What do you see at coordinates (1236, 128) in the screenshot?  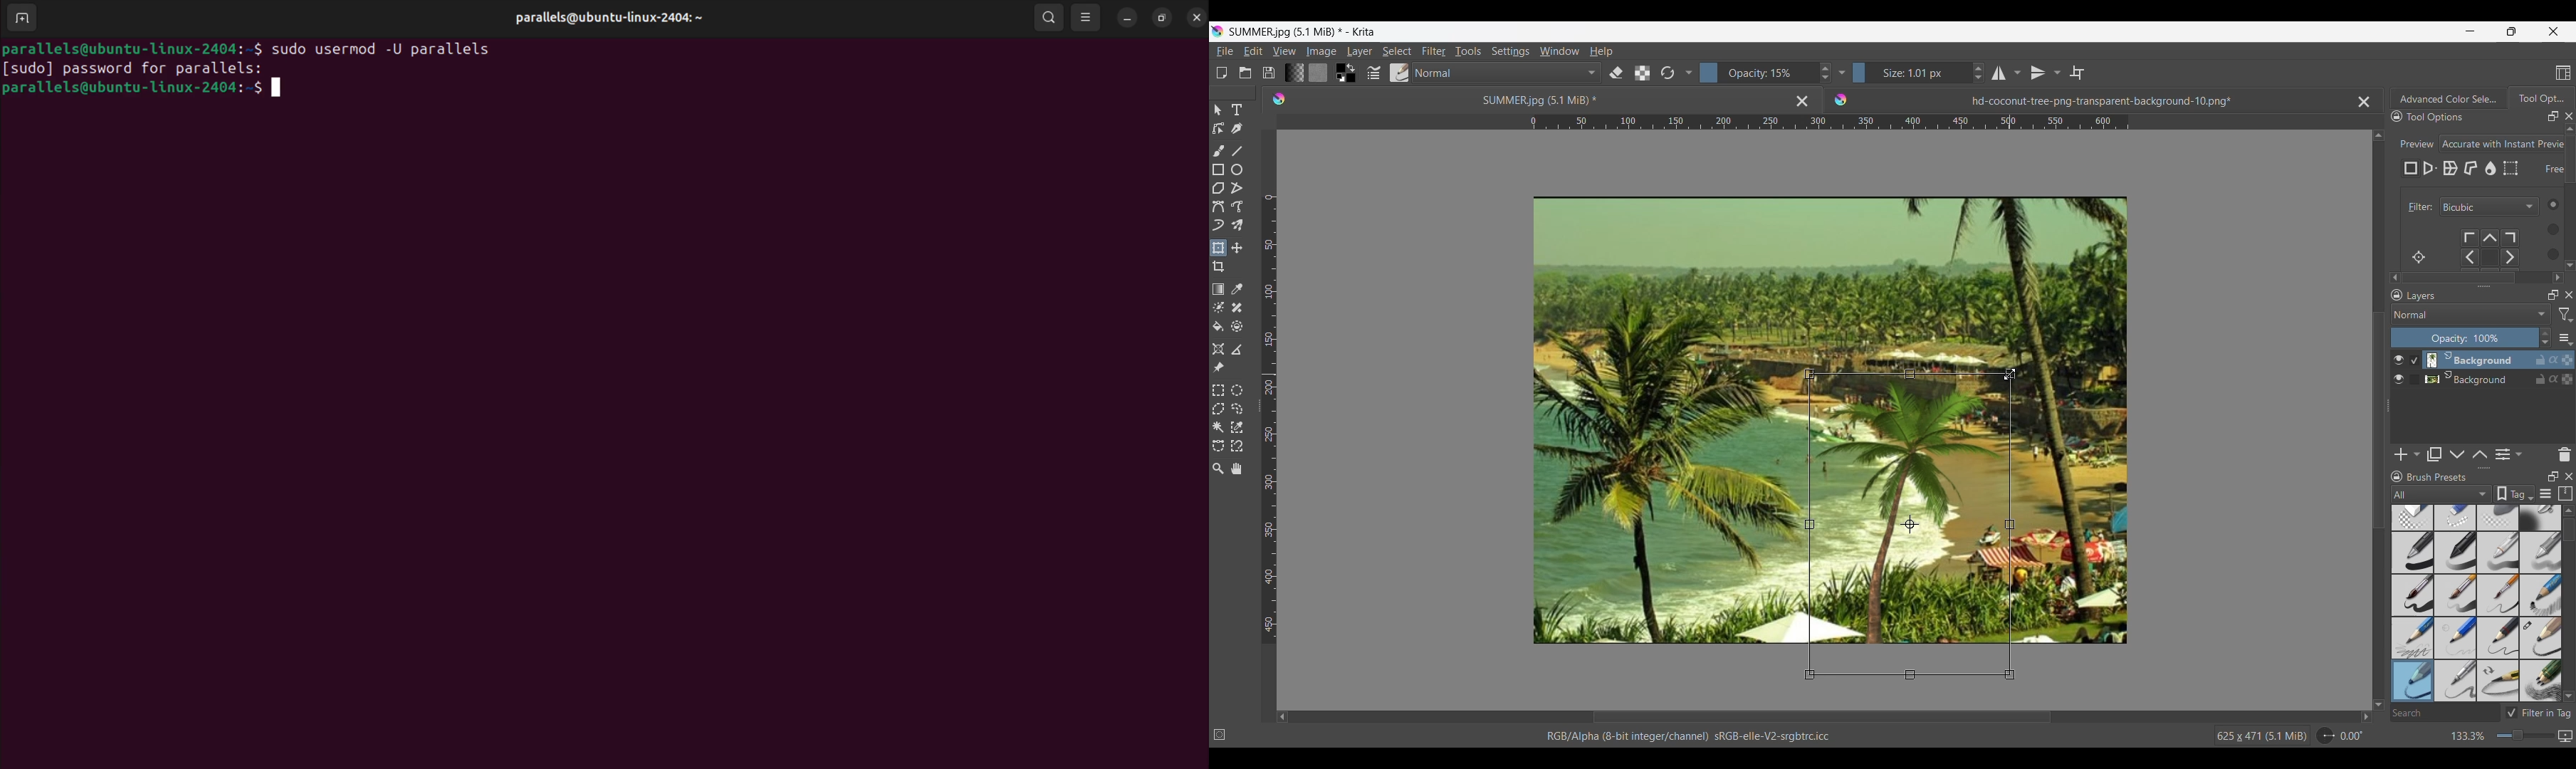 I see `Calligraphy` at bounding box center [1236, 128].